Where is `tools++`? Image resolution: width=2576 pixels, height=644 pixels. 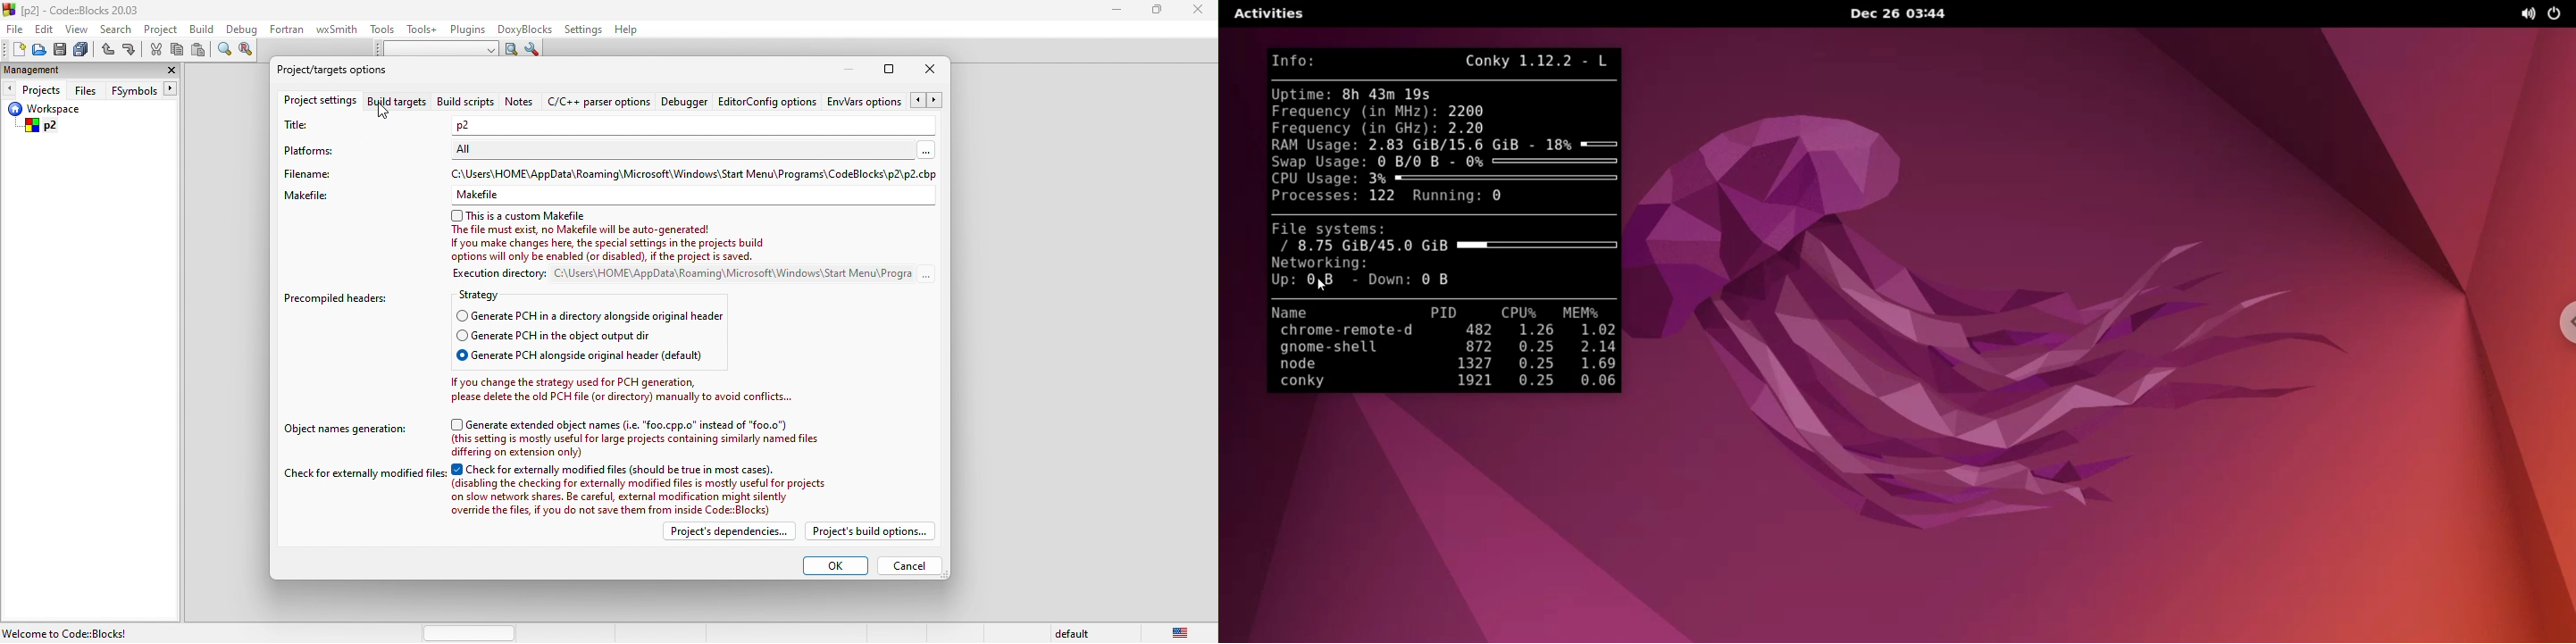
tools++ is located at coordinates (422, 29).